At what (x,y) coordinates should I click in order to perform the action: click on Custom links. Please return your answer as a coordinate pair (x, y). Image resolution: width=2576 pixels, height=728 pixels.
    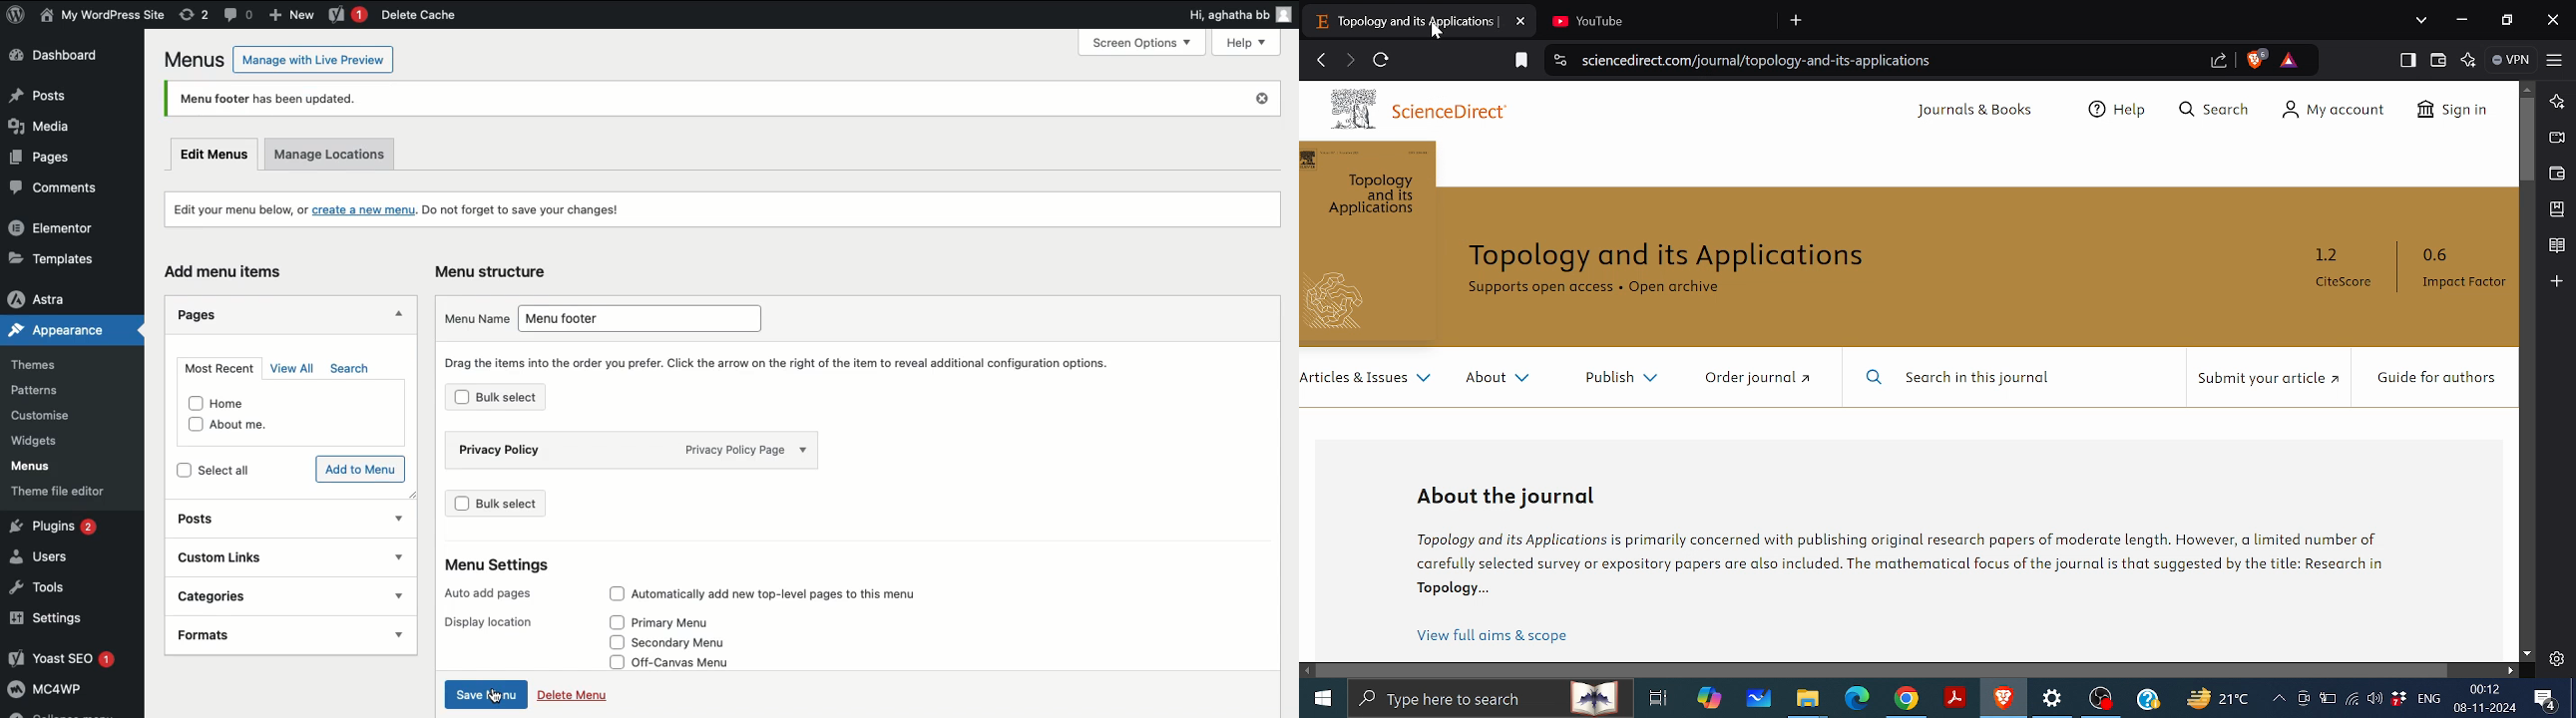
    Looking at the image, I should click on (264, 560).